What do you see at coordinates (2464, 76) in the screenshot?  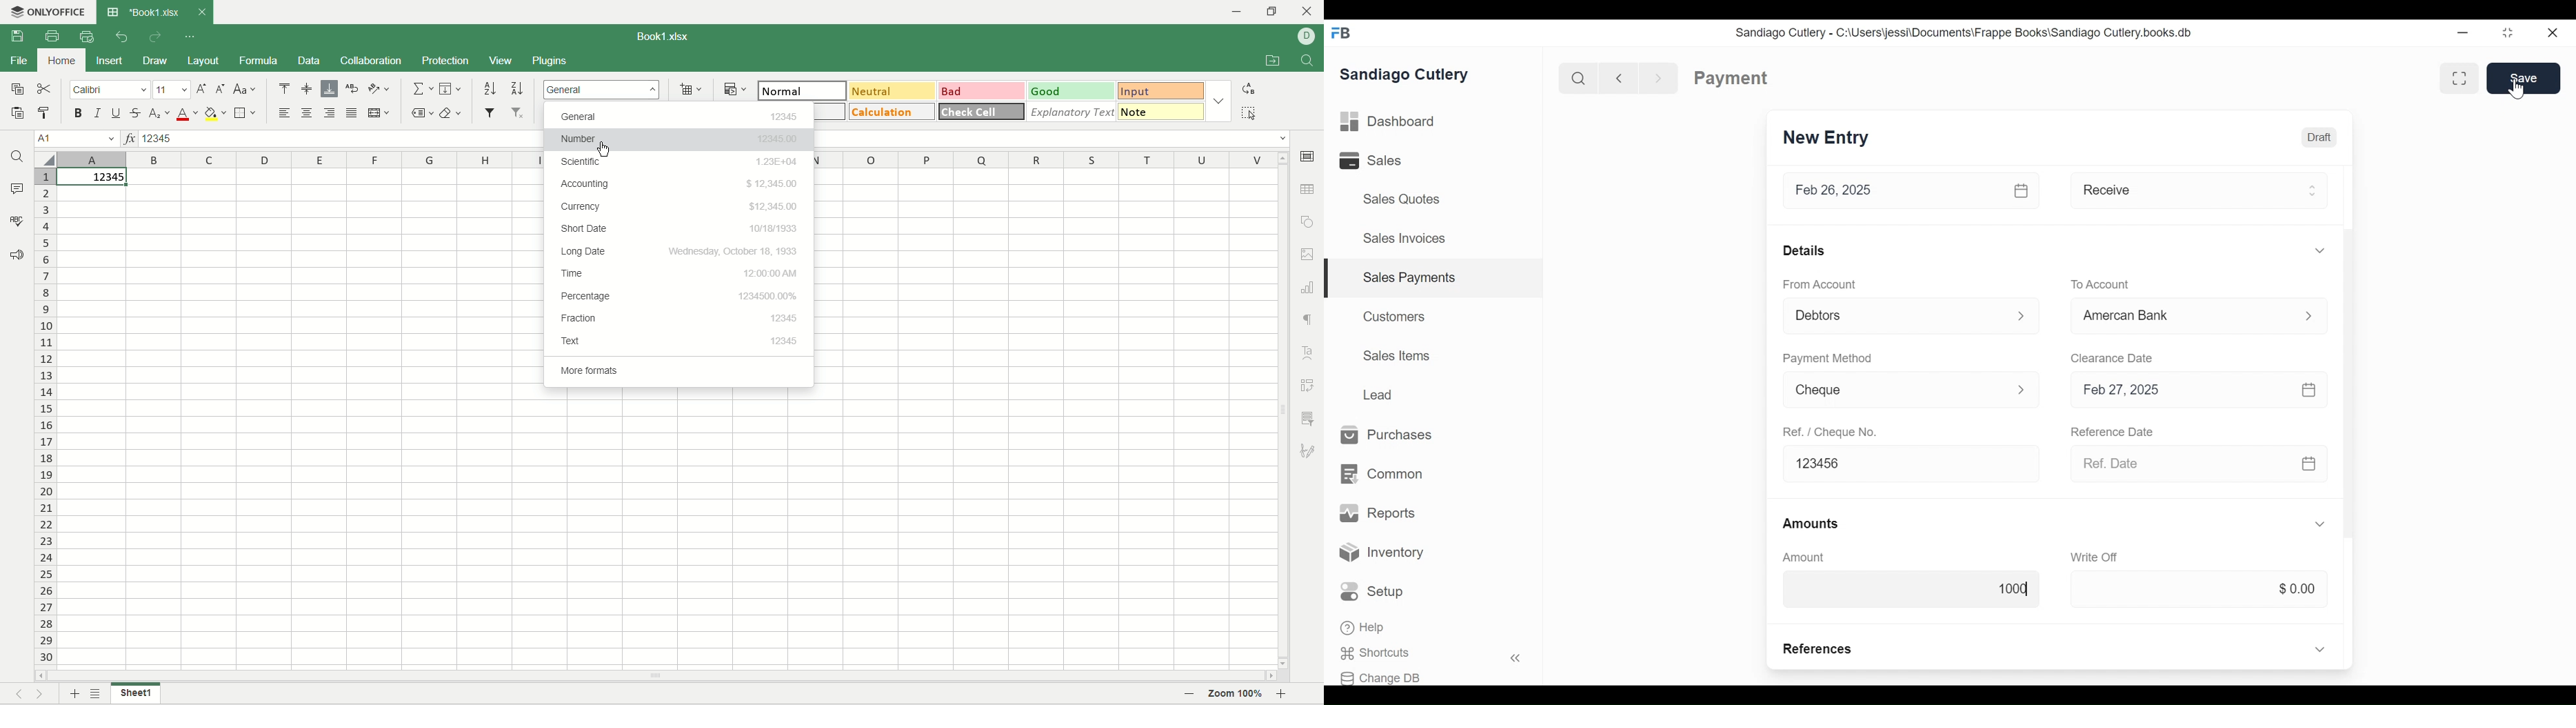 I see `Toggle form and full width ` at bounding box center [2464, 76].